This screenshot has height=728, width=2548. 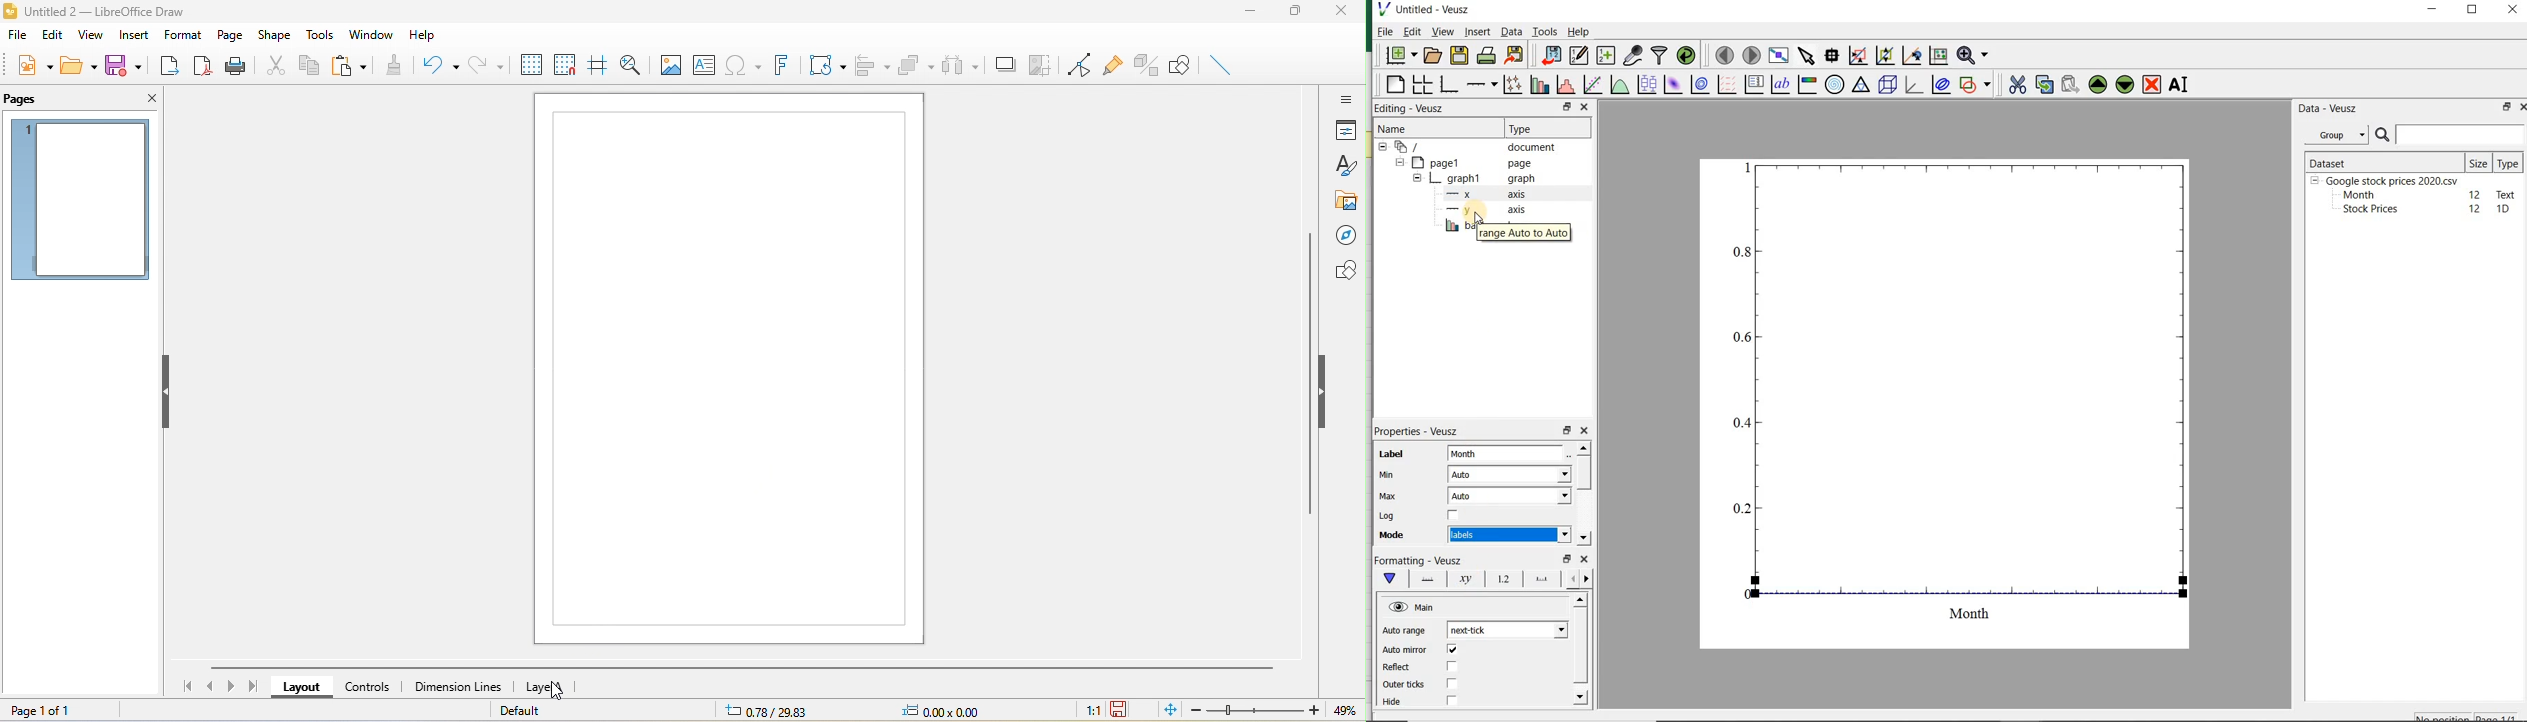 I want to click on Max, so click(x=1388, y=497).